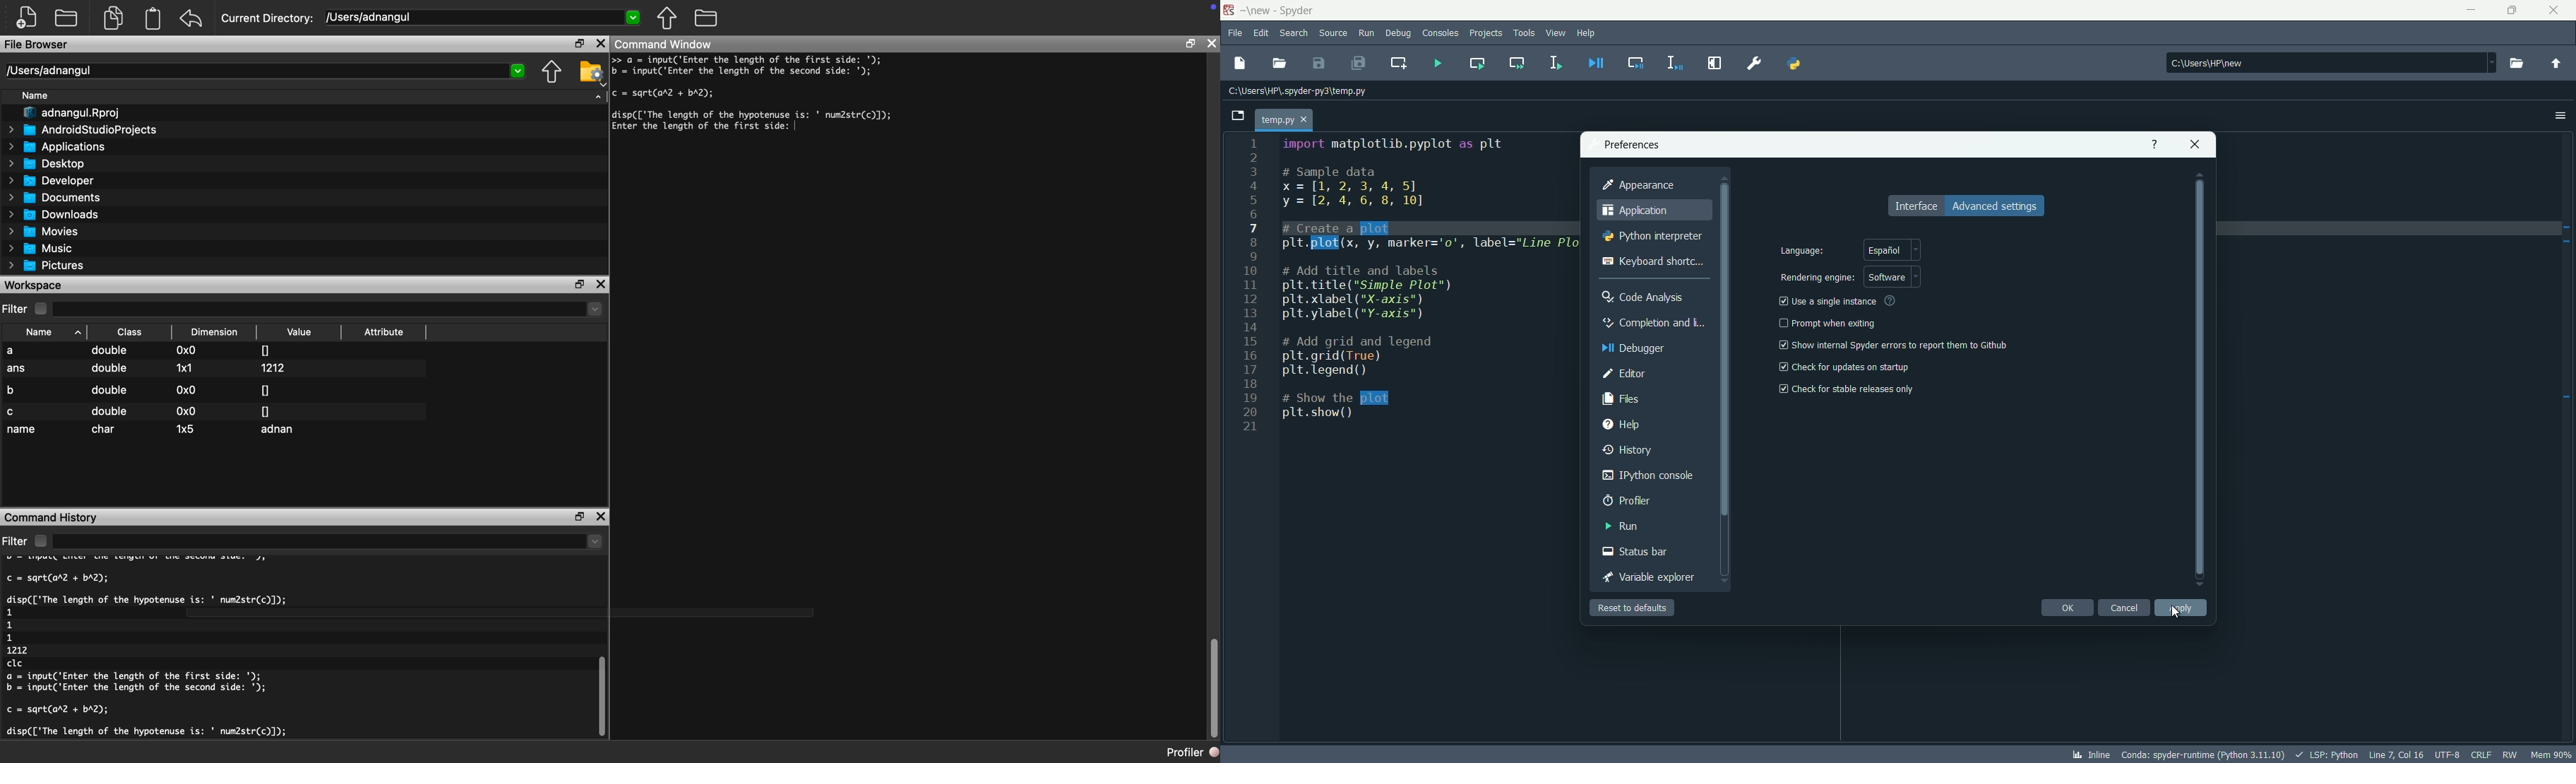 This screenshot has width=2576, height=784. Describe the element at coordinates (1366, 33) in the screenshot. I see `run` at that location.